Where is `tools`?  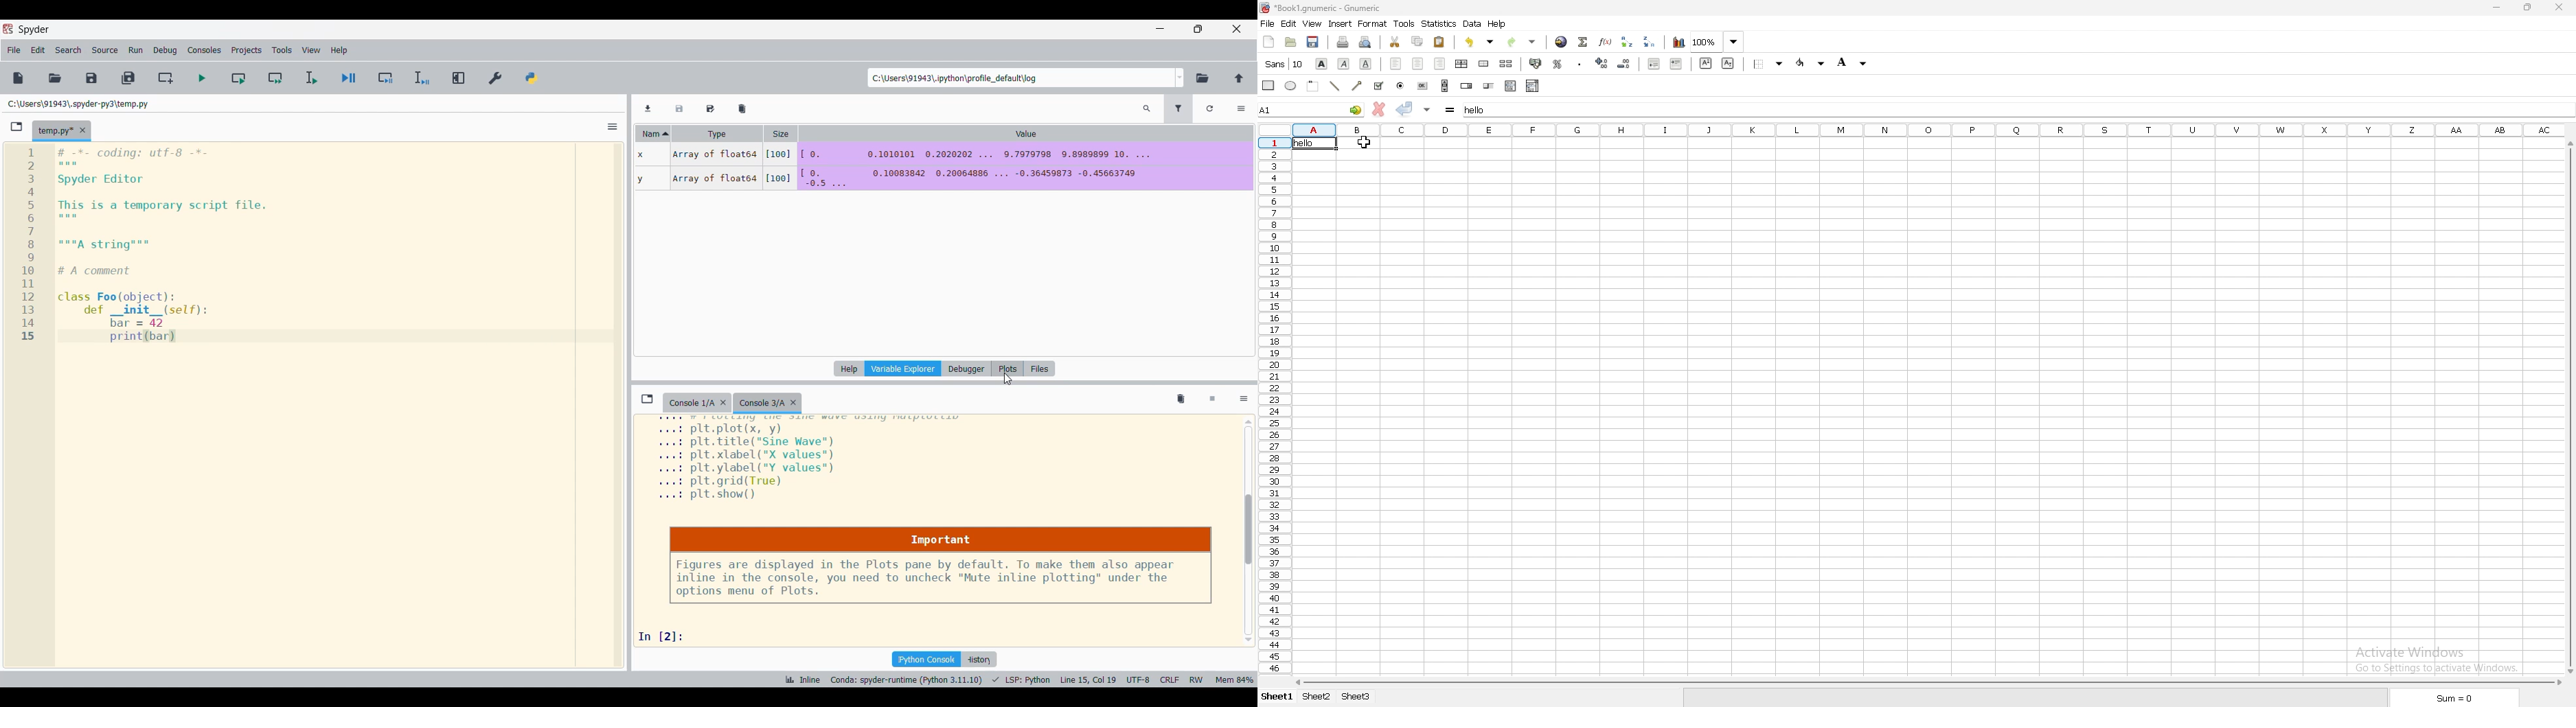 tools is located at coordinates (1404, 23).